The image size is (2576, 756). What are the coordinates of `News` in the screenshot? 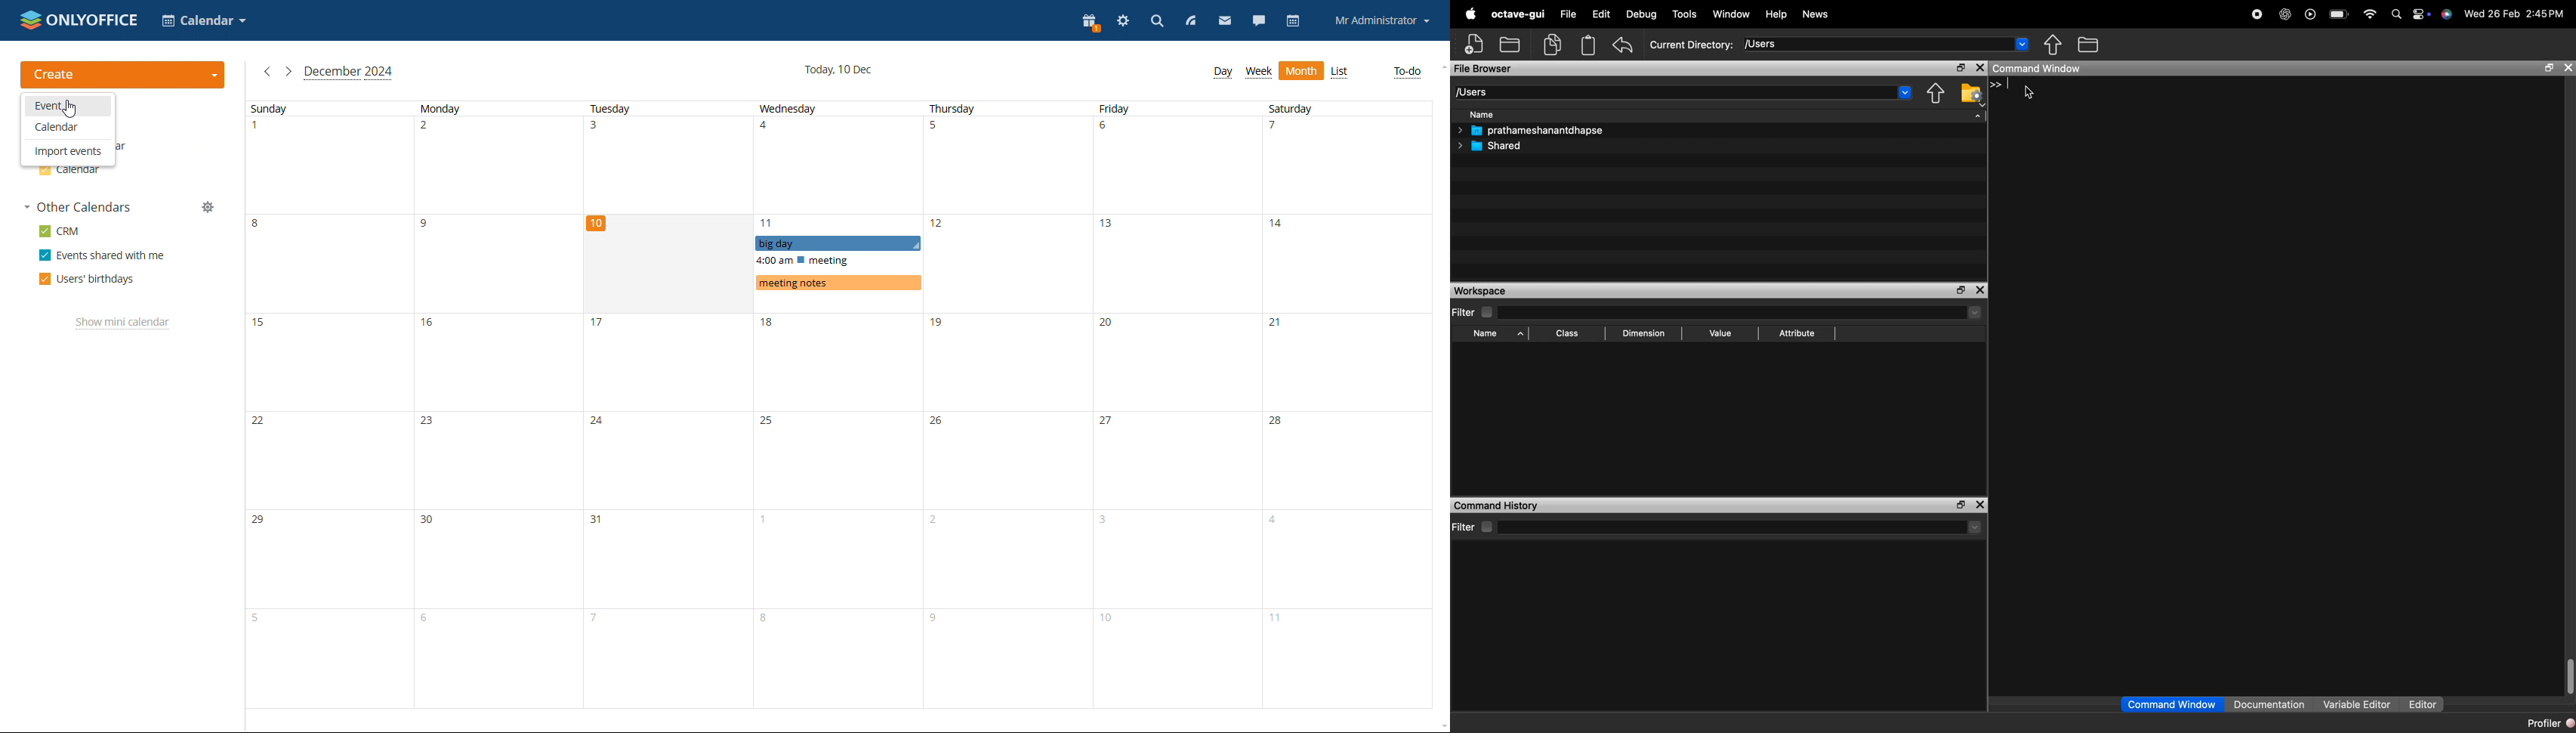 It's located at (1822, 14).